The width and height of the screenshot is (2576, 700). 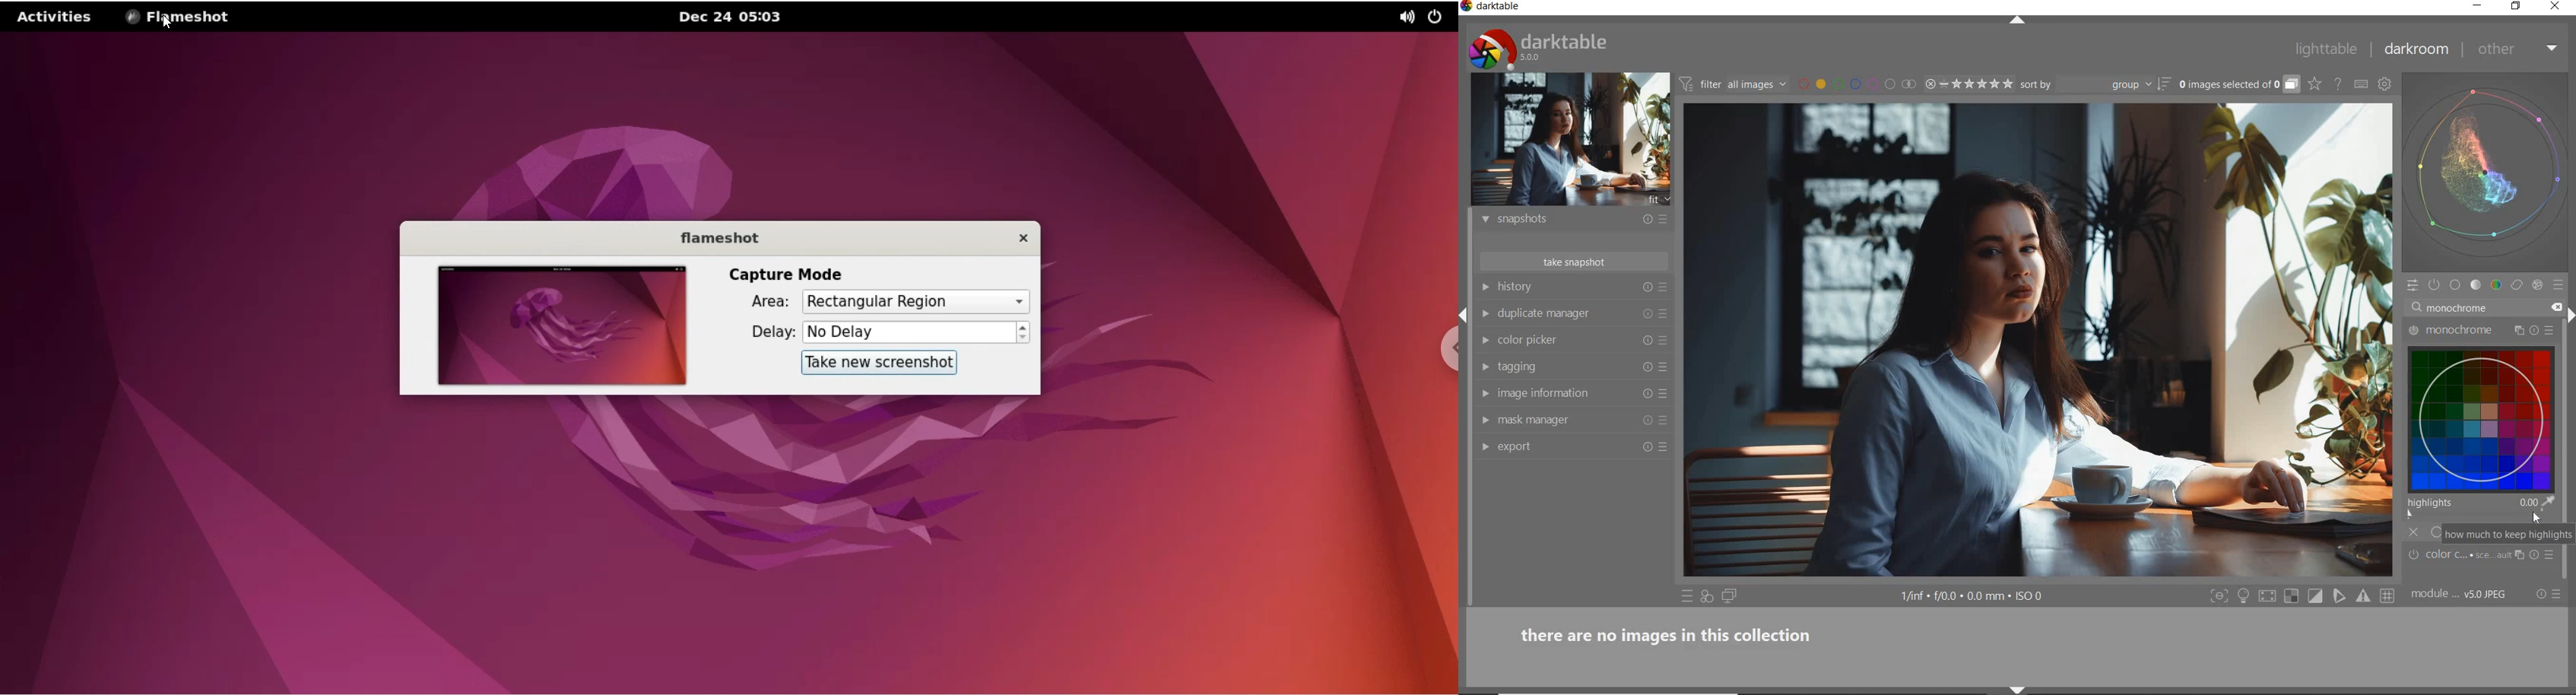 I want to click on multiple instance actions, so click(x=2523, y=555).